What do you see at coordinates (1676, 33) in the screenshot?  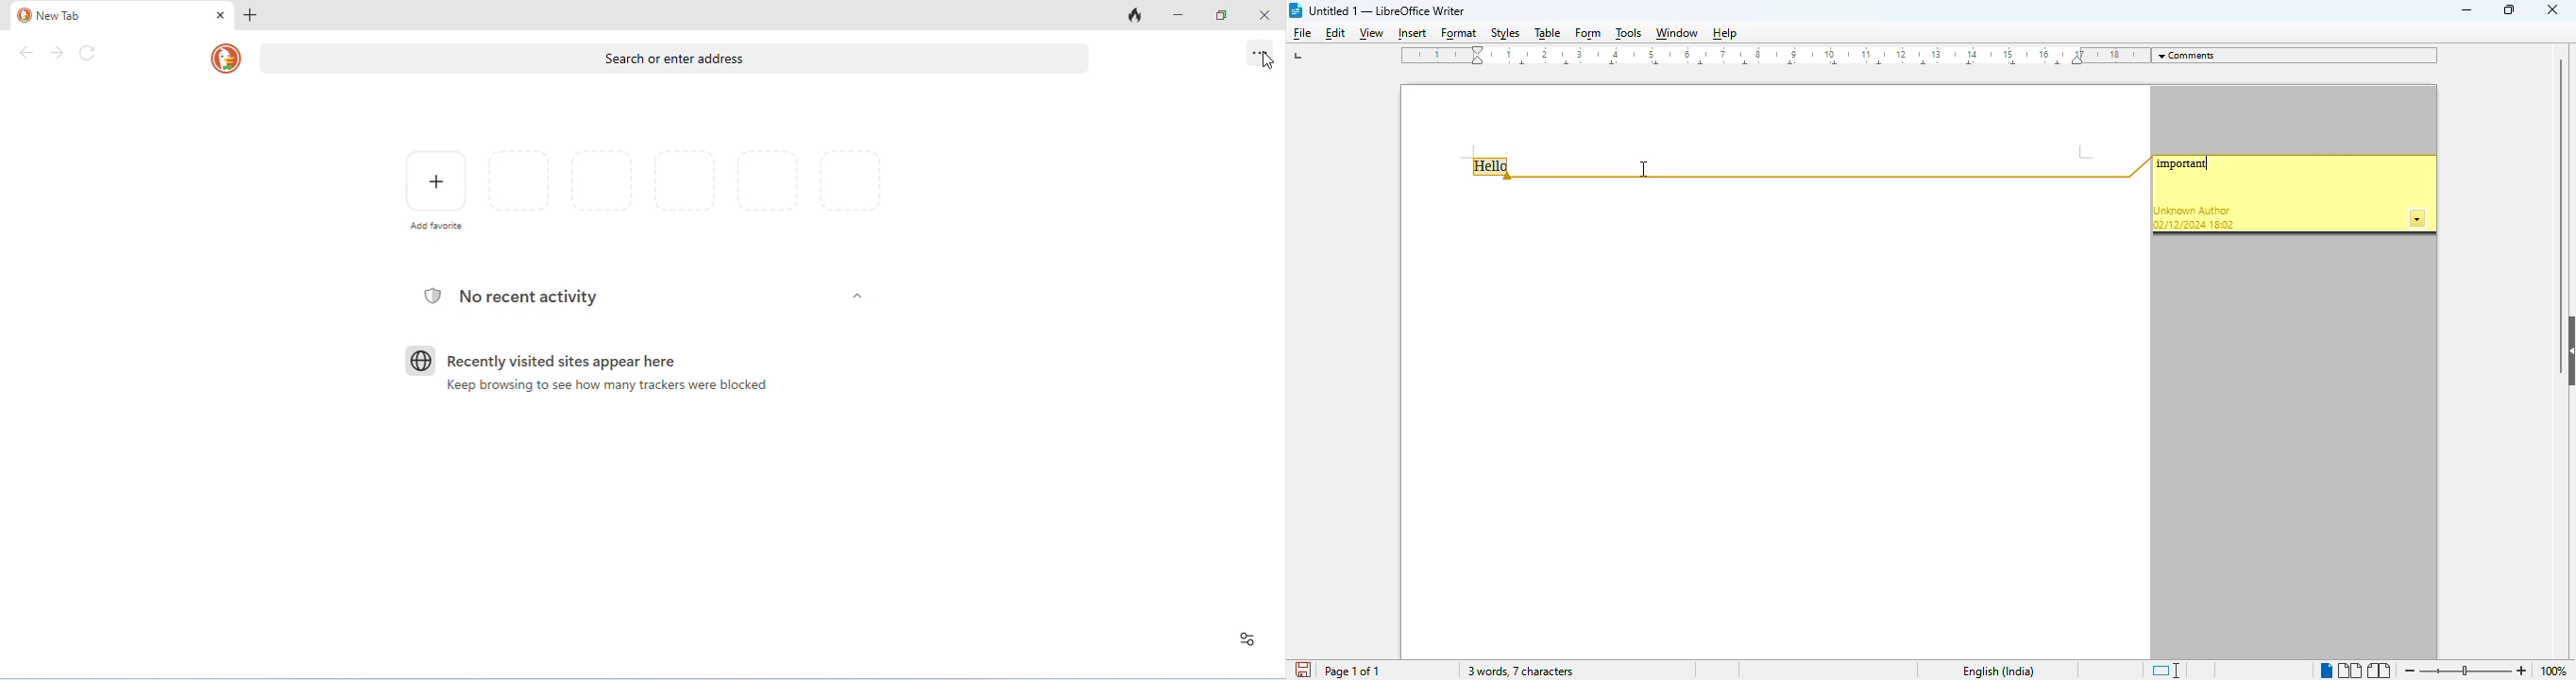 I see `window` at bounding box center [1676, 33].